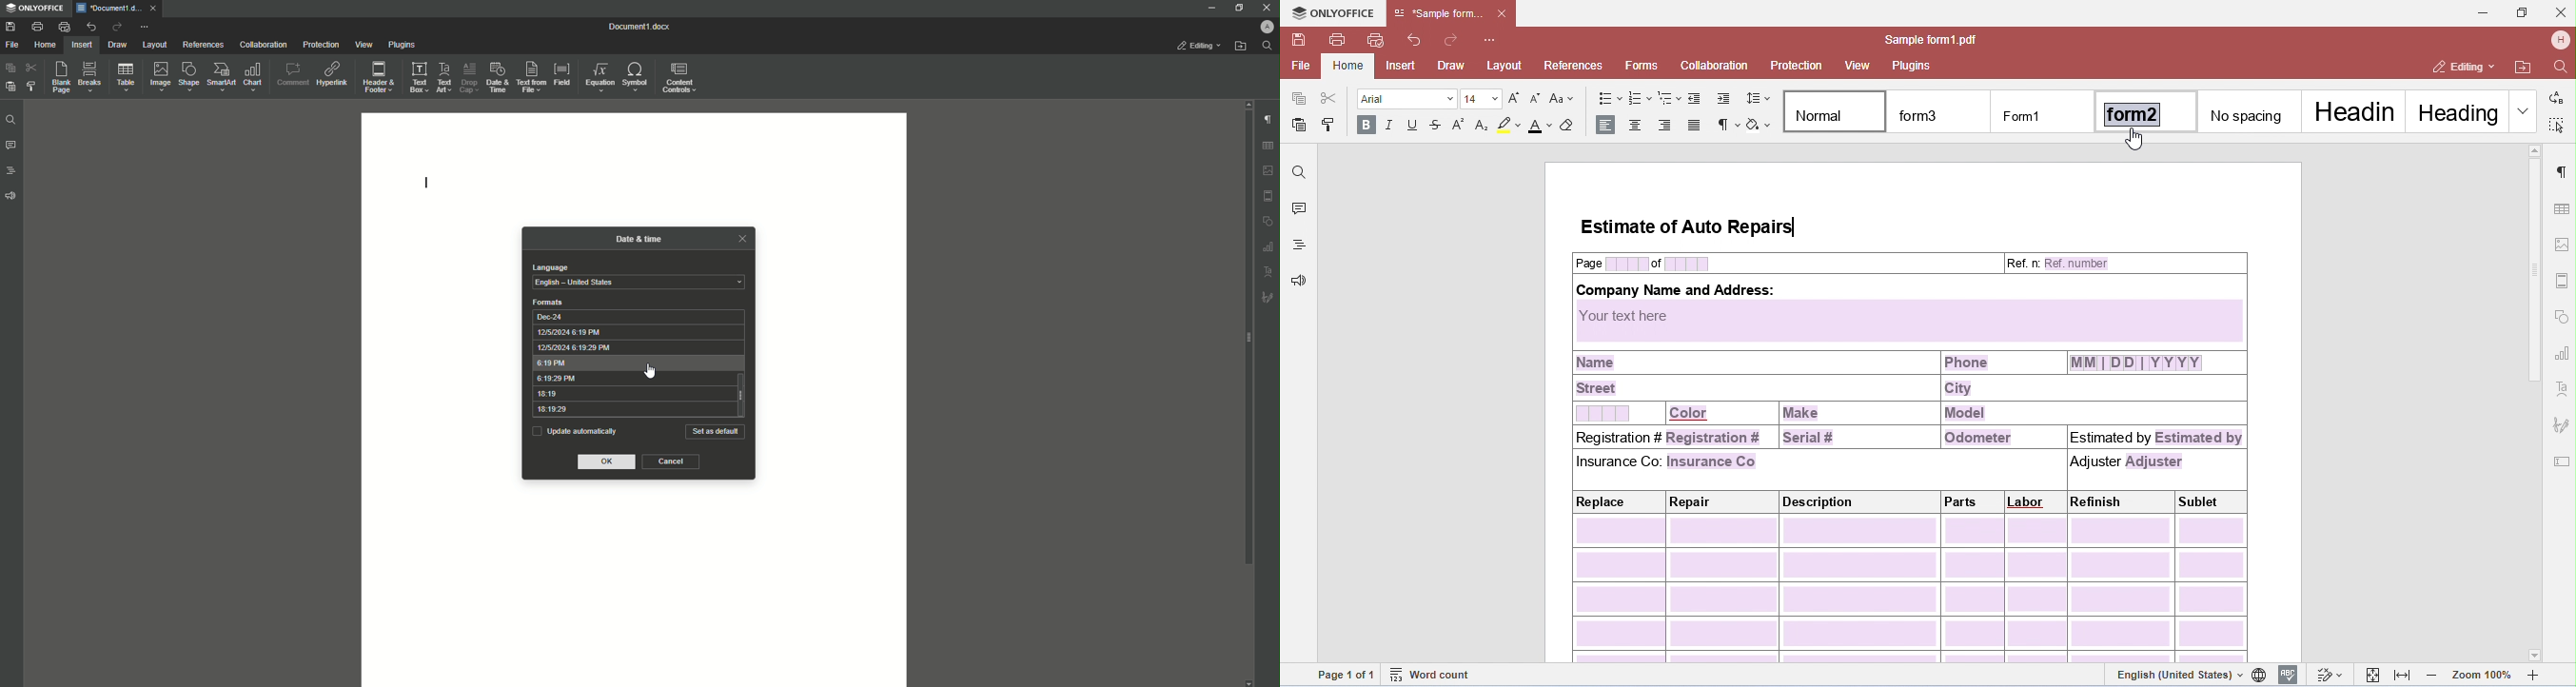 Image resolution: width=2576 pixels, height=700 pixels. What do you see at coordinates (1268, 296) in the screenshot?
I see `signature settings` at bounding box center [1268, 296].